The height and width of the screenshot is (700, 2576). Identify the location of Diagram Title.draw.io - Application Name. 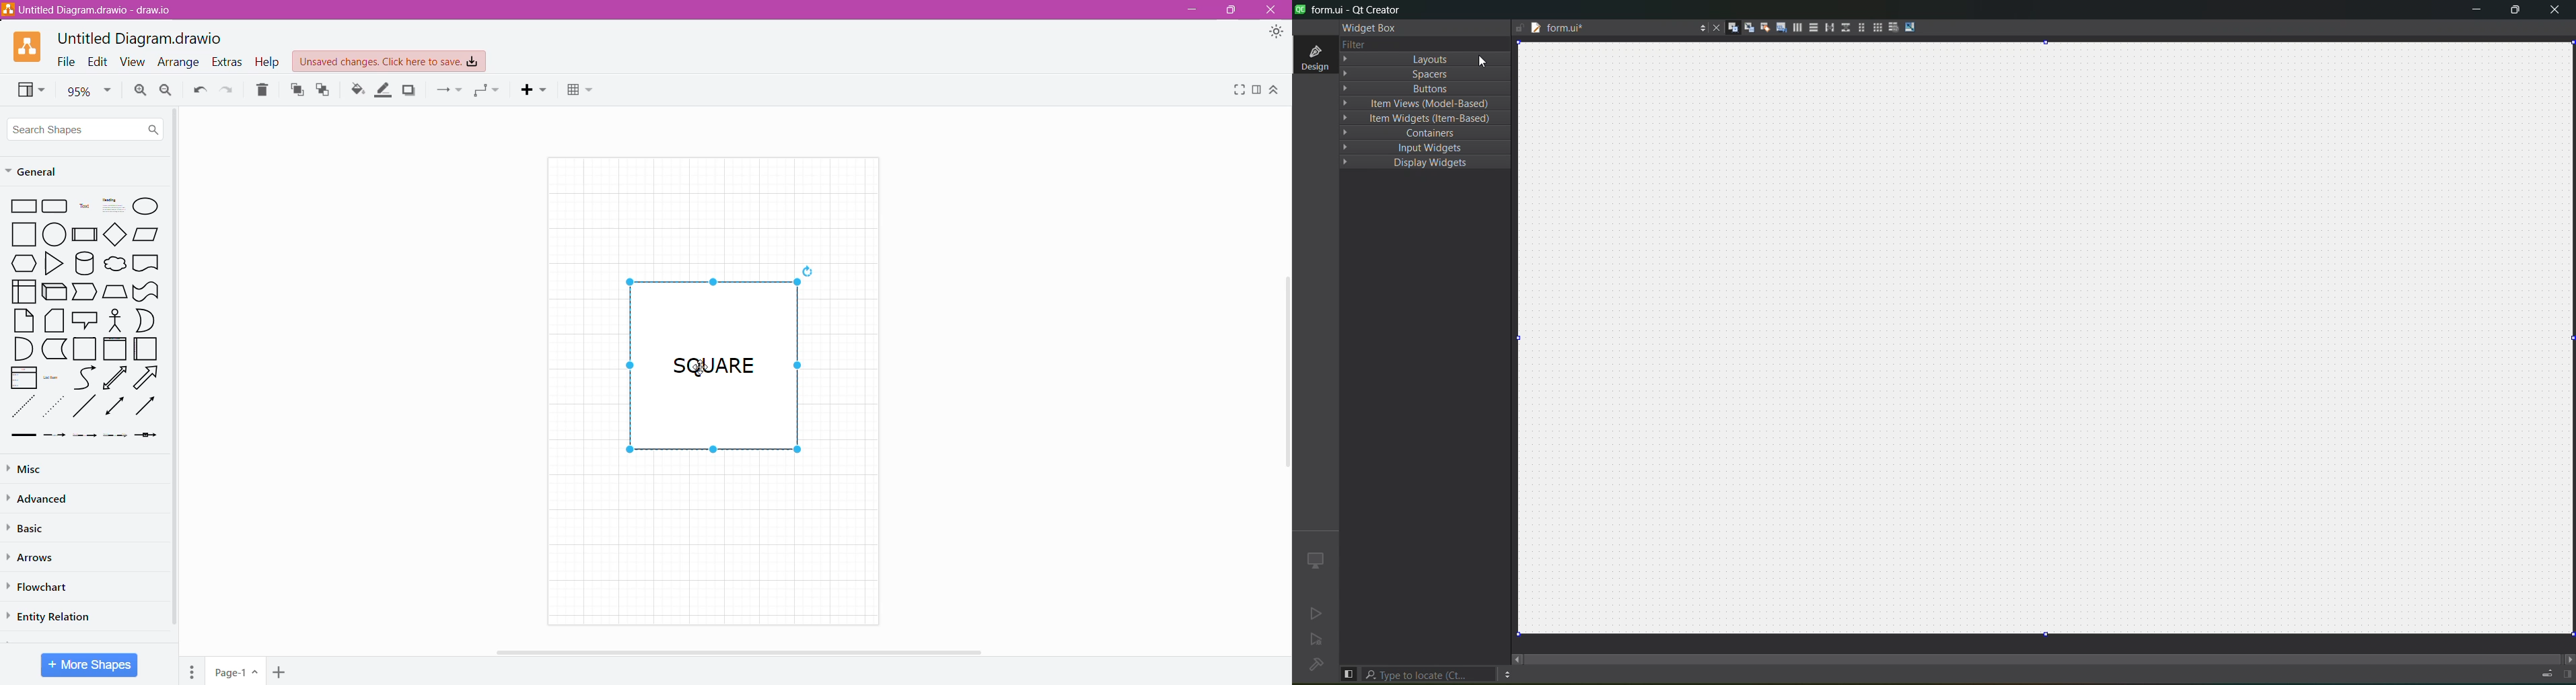
(93, 9).